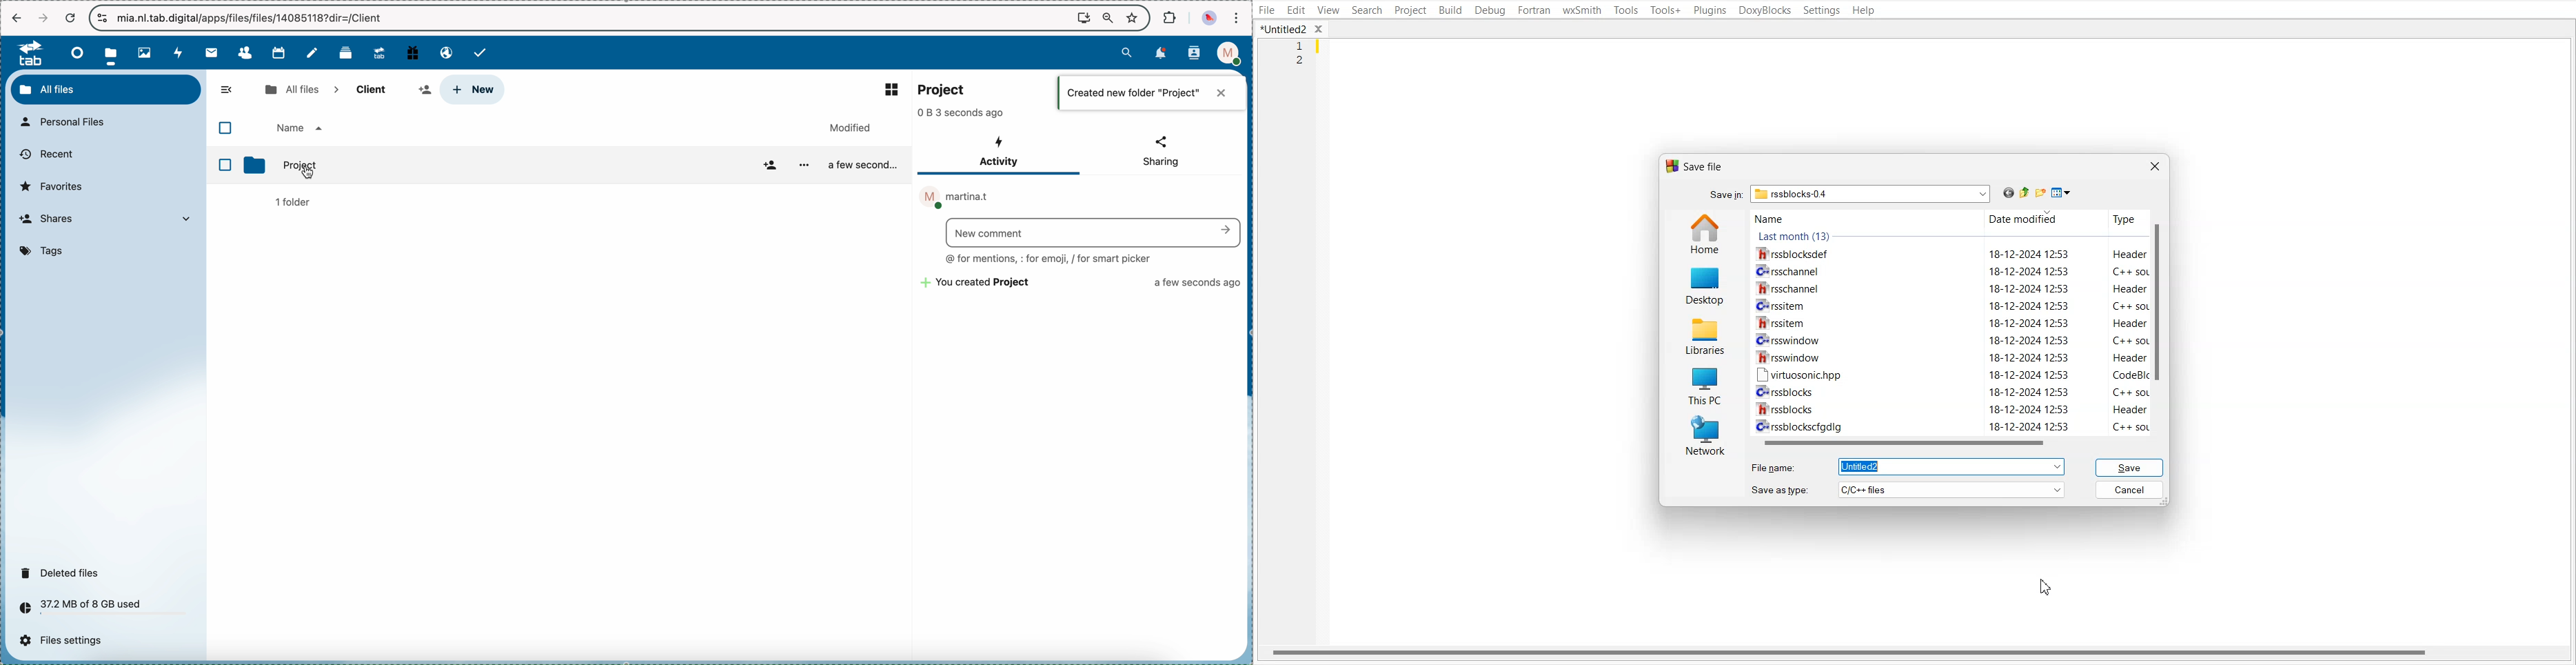 The image size is (2576, 672). Describe the element at coordinates (77, 609) in the screenshot. I see `37.2 MB of 8 GB` at that location.